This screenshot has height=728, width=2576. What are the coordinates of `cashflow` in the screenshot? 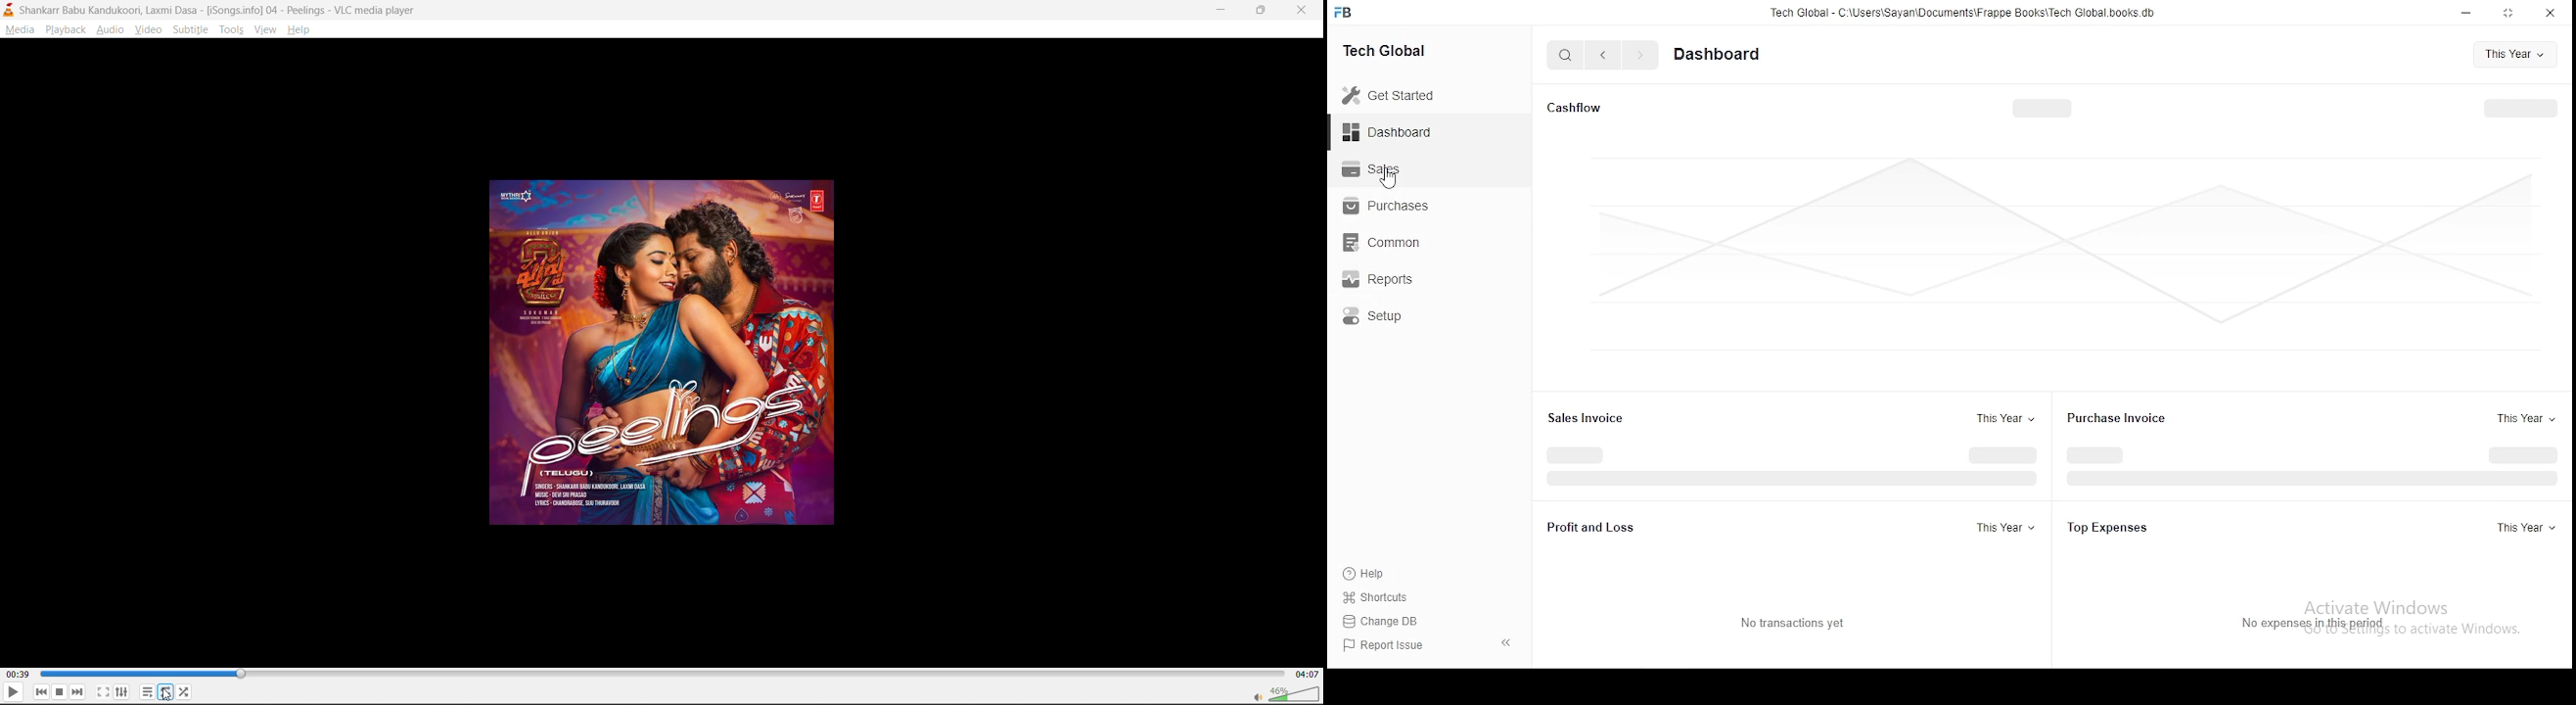 It's located at (1574, 109).